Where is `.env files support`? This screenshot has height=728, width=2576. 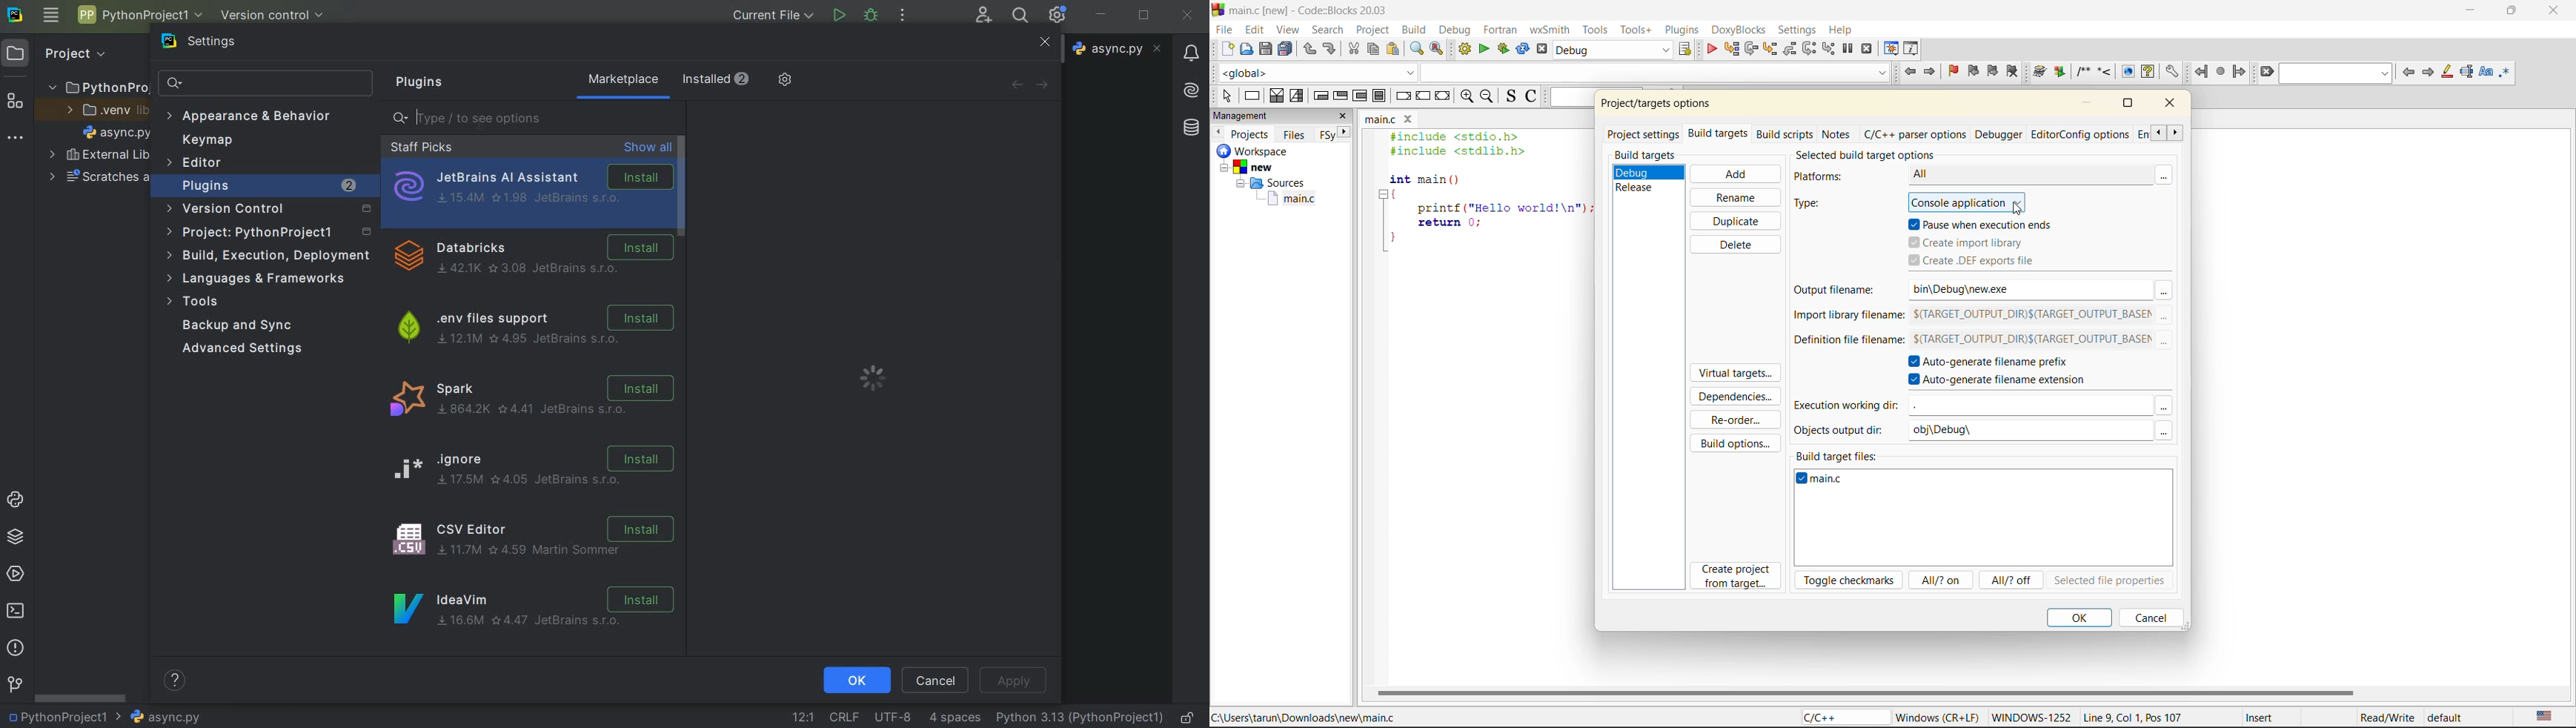
.env files support is located at coordinates (532, 325).